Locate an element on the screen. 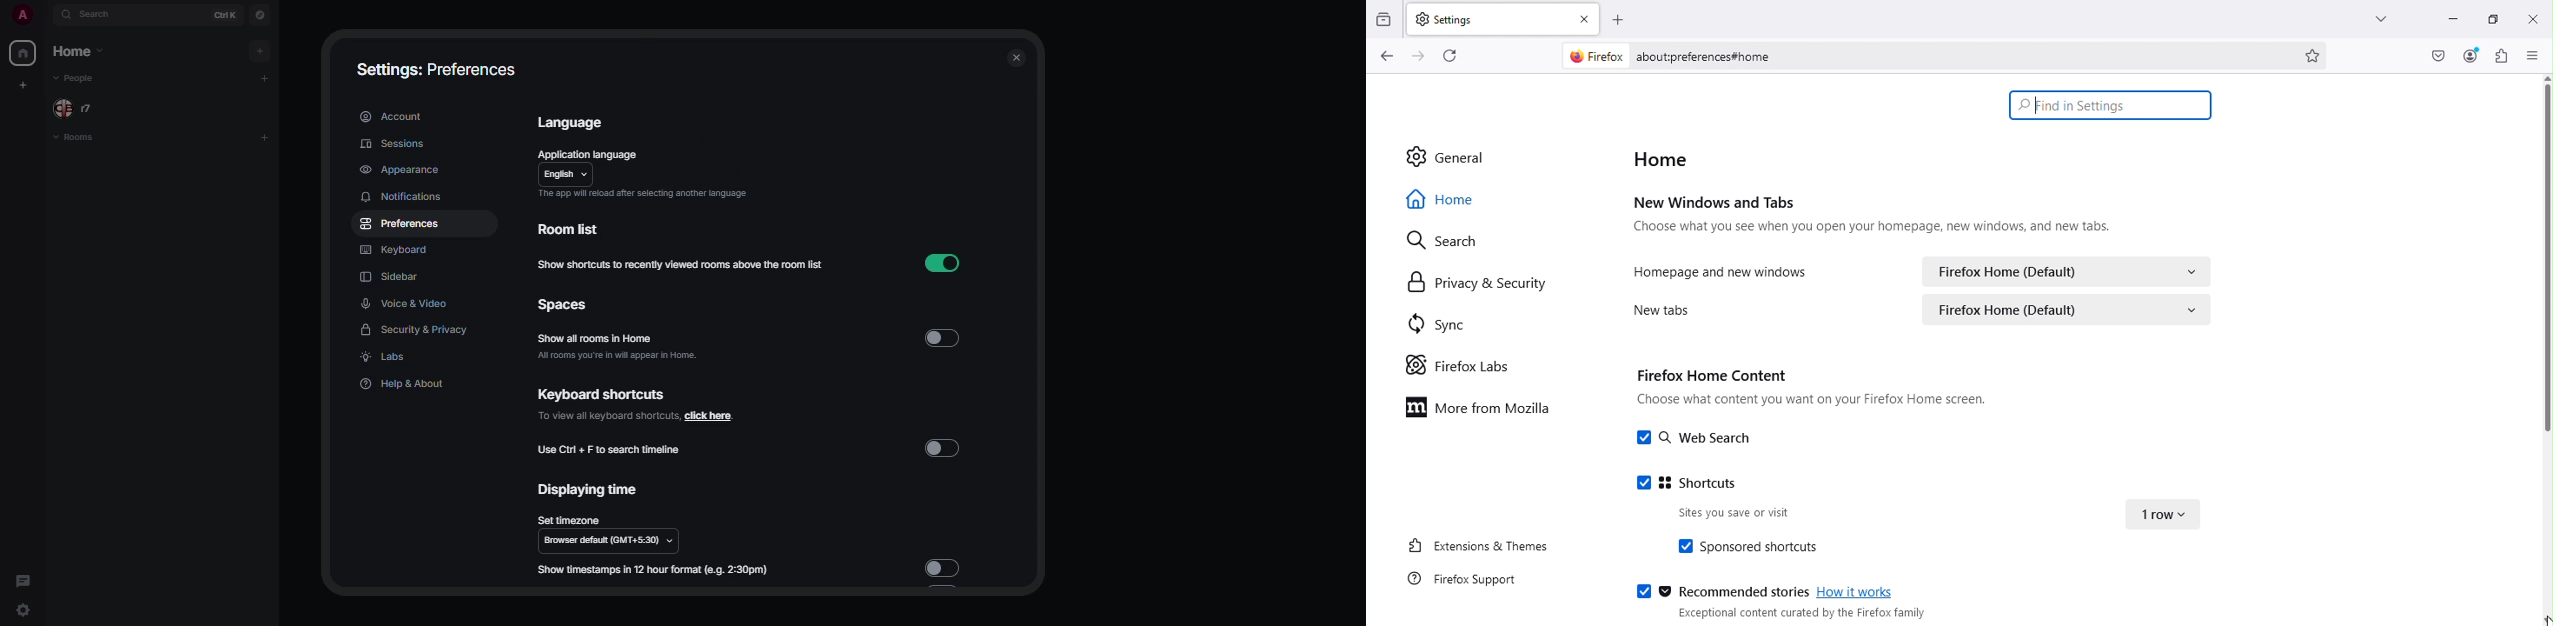 The width and height of the screenshot is (2576, 644). threads is located at coordinates (29, 578).